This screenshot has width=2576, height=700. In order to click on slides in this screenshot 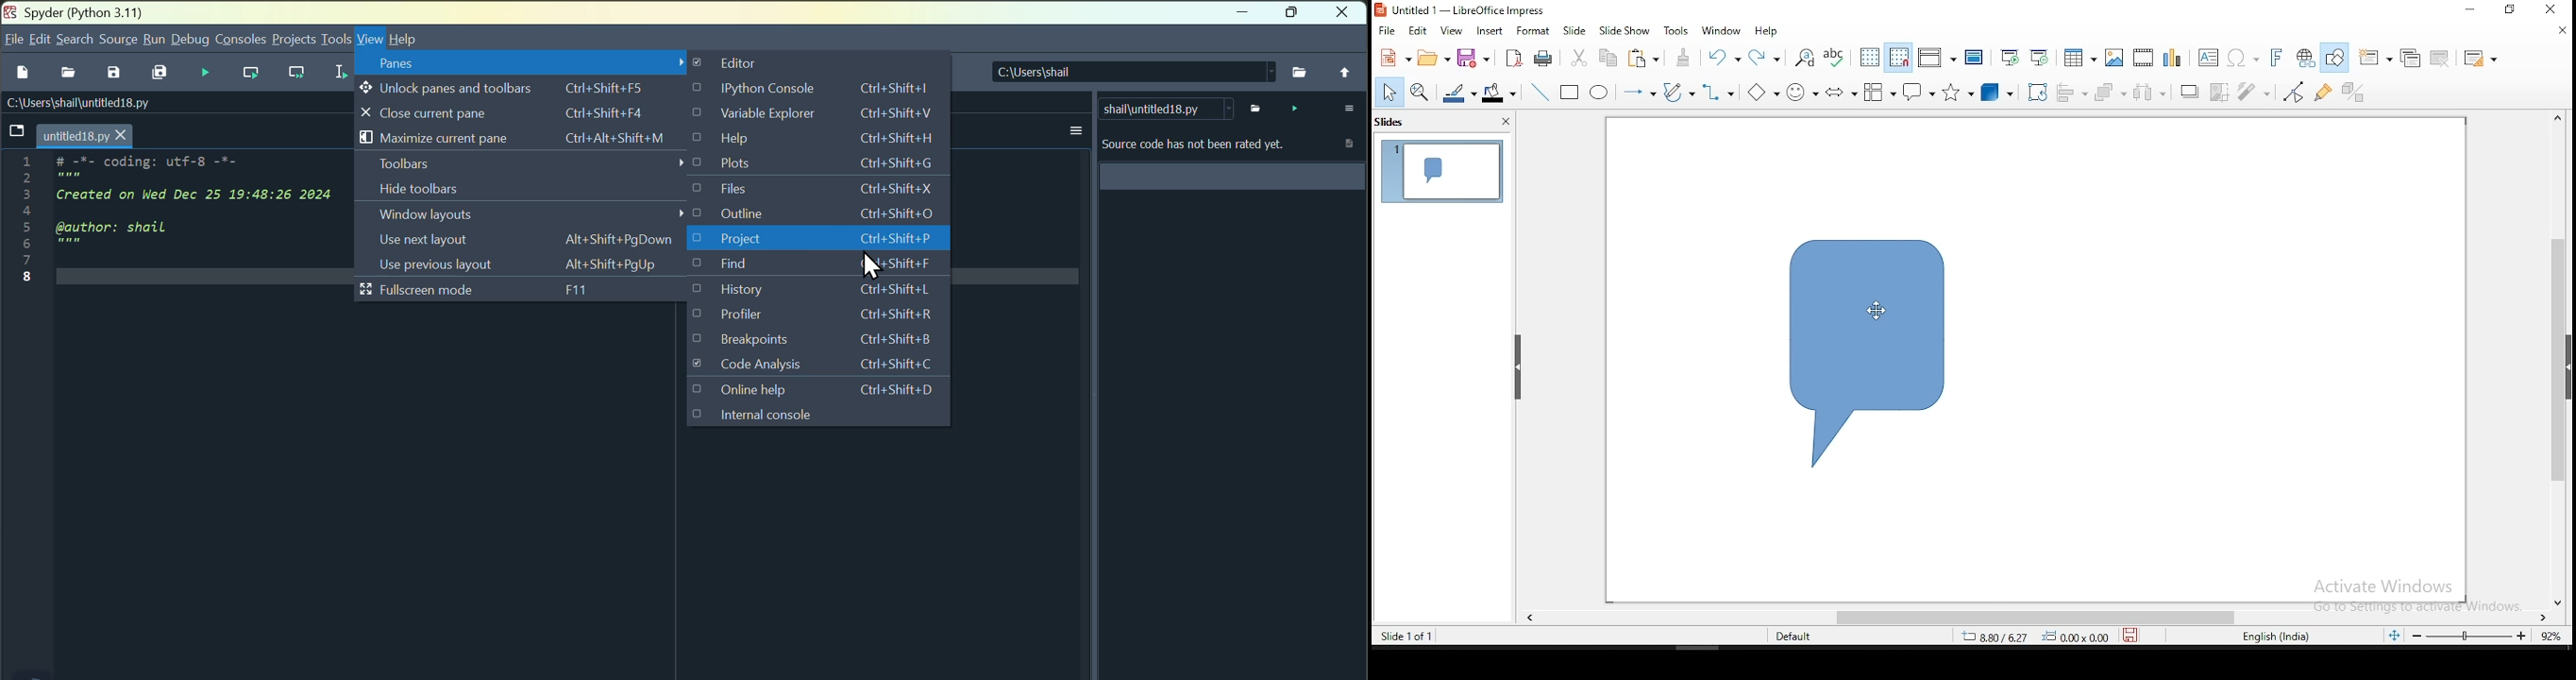, I will do `click(1397, 122)`.